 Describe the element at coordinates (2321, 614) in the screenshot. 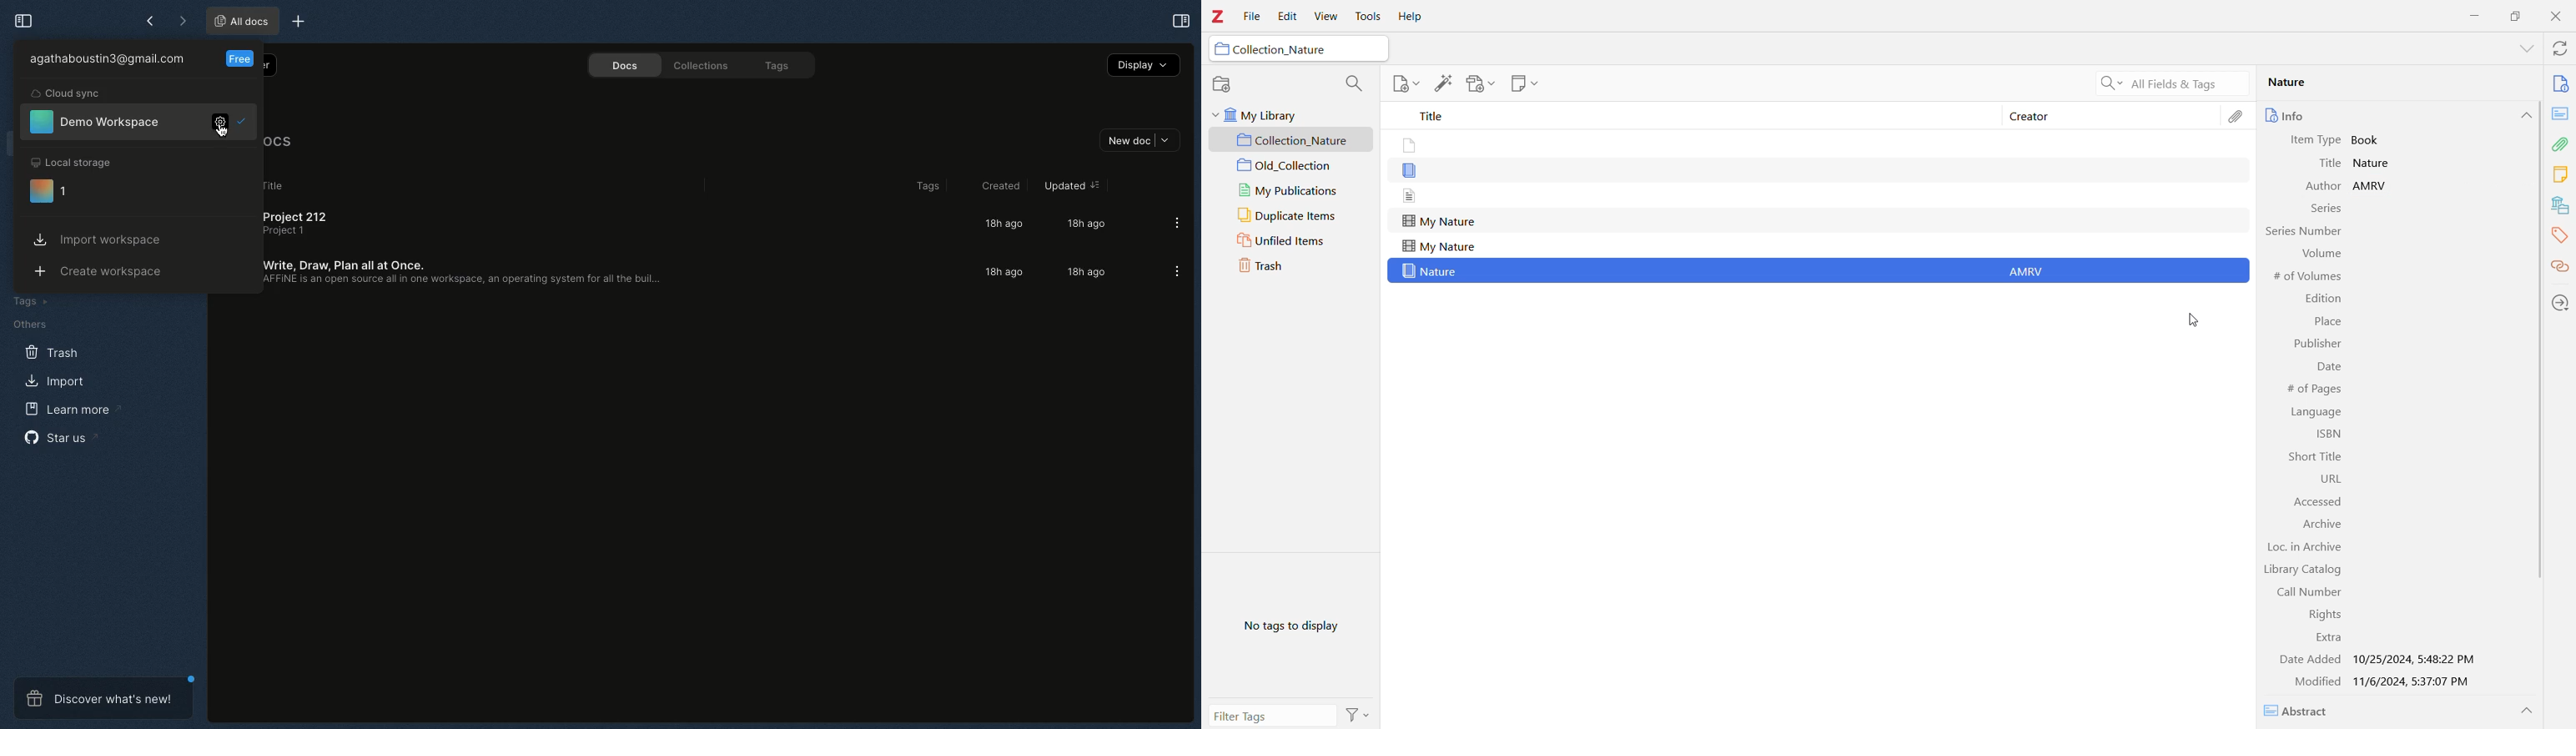

I see `Rights` at that location.